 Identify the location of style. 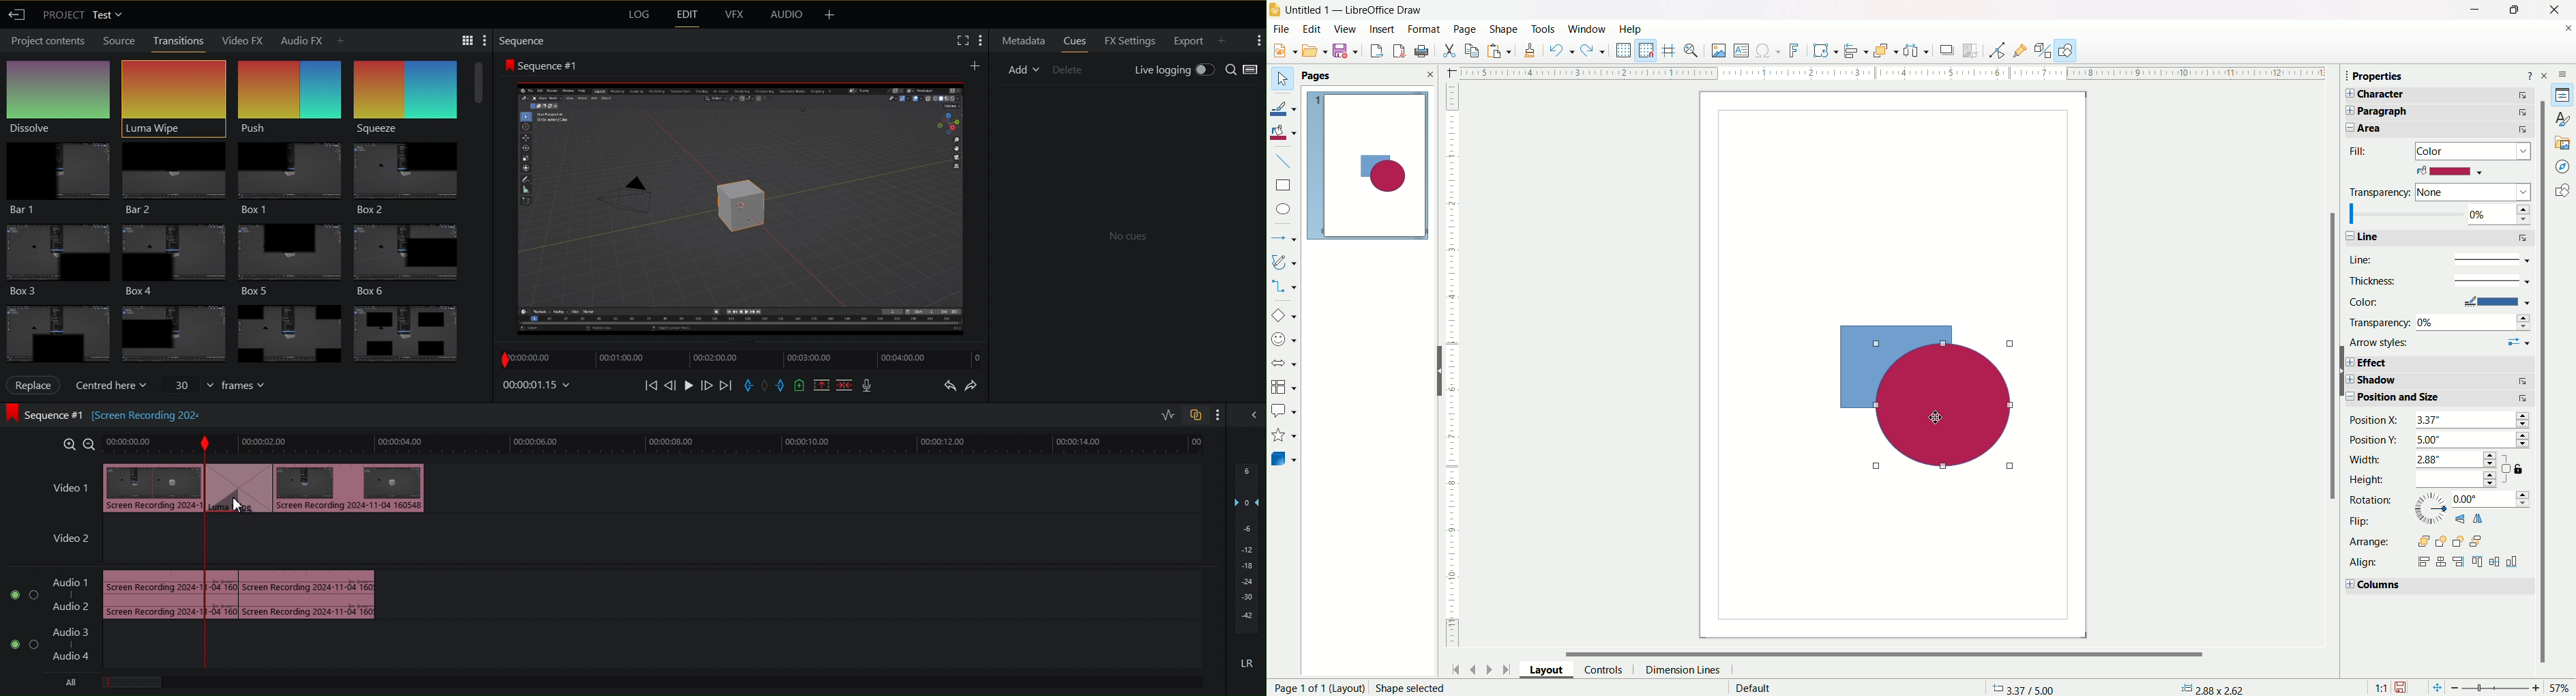
(2559, 118).